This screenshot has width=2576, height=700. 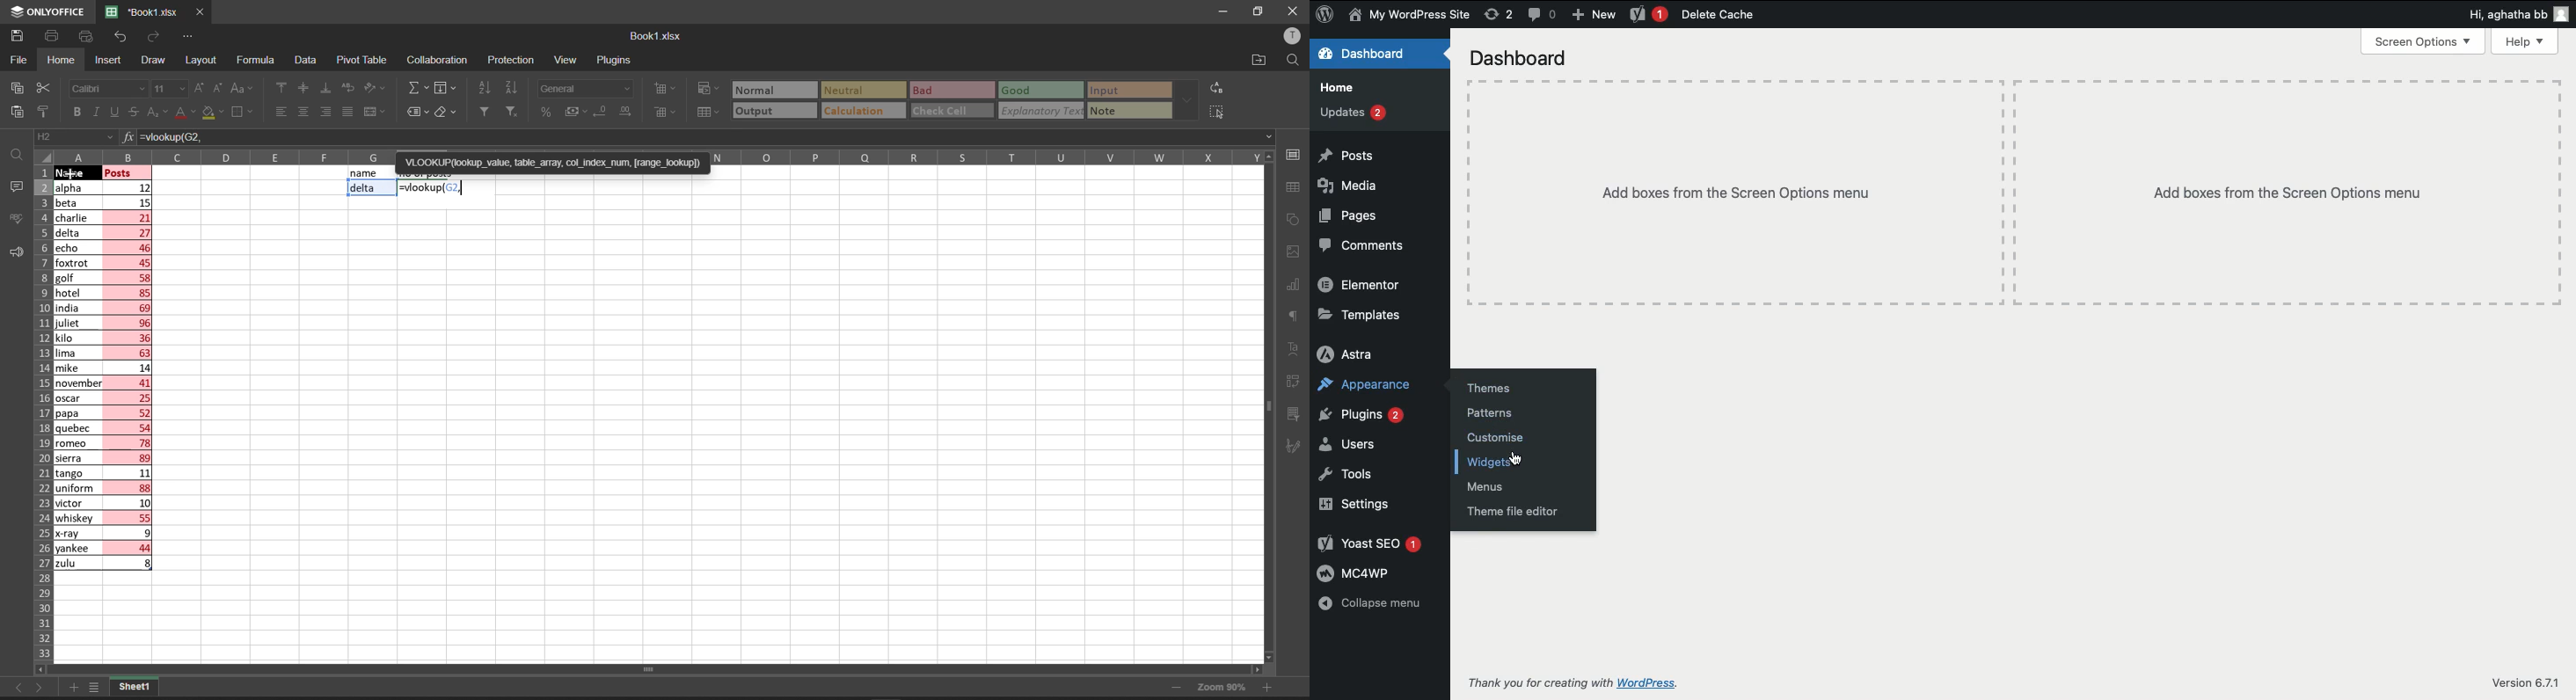 I want to click on Comments., so click(x=1373, y=249).